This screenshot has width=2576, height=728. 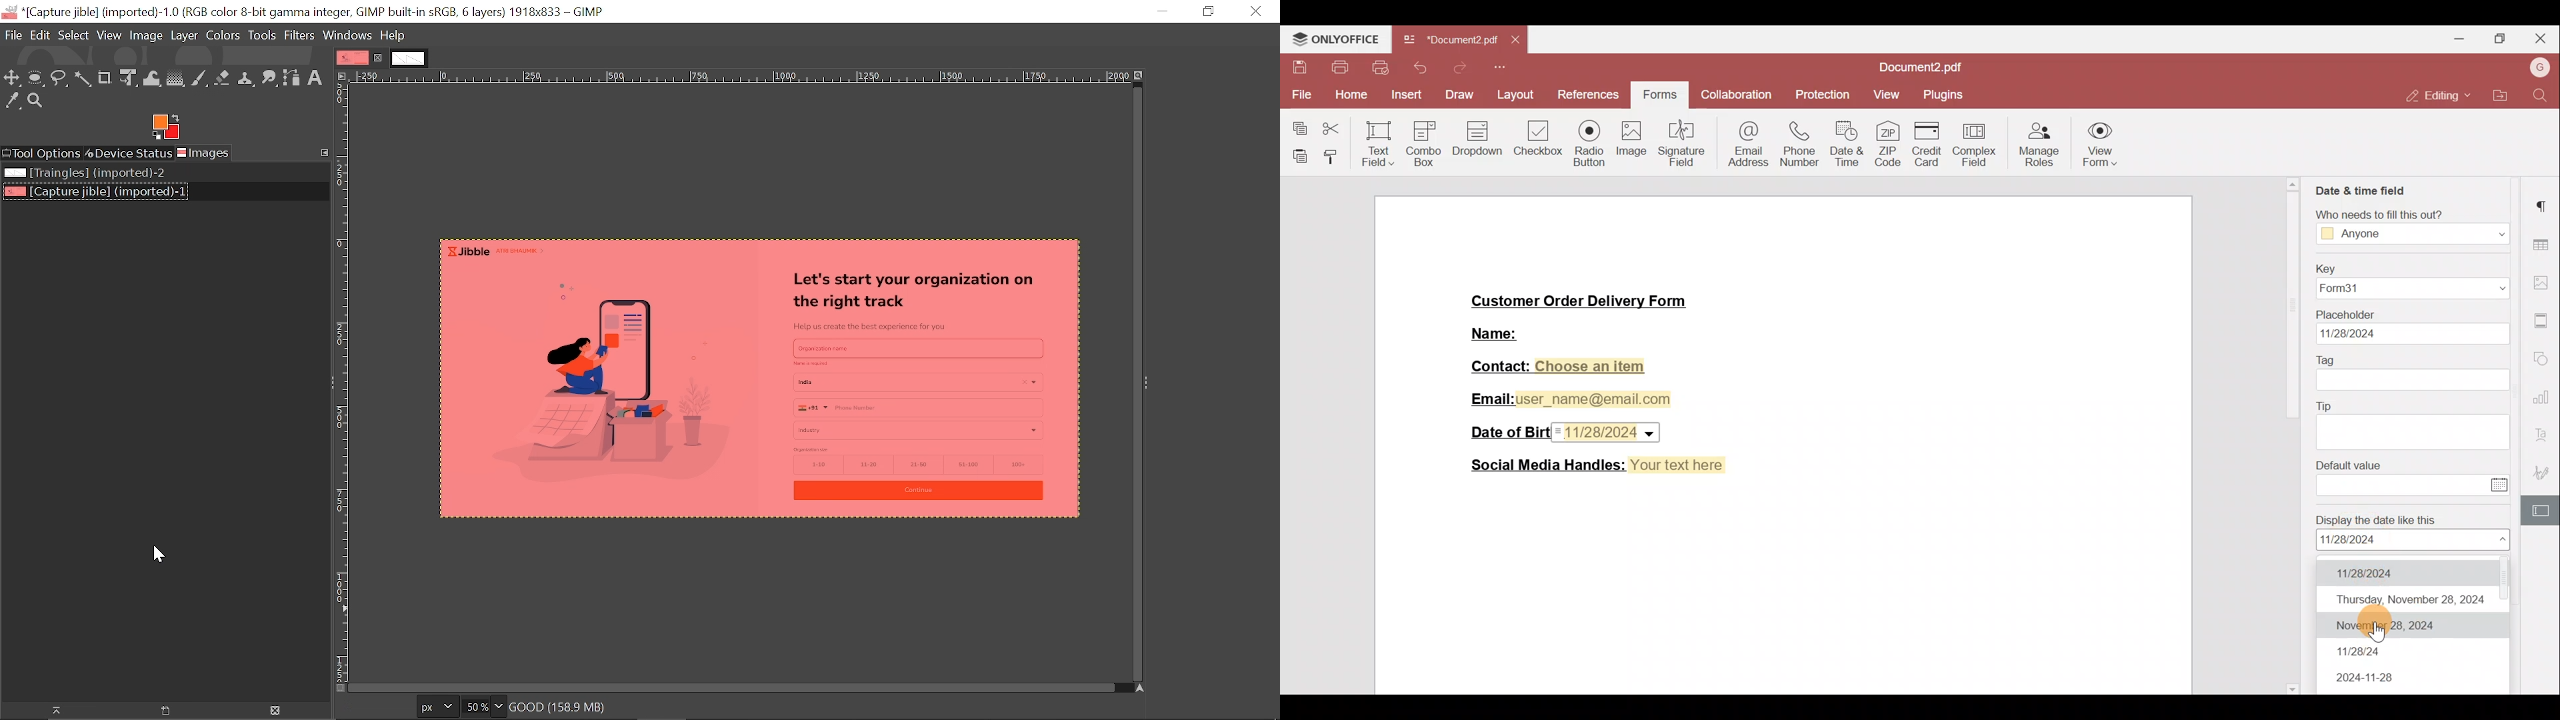 I want to click on References, so click(x=1591, y=95).